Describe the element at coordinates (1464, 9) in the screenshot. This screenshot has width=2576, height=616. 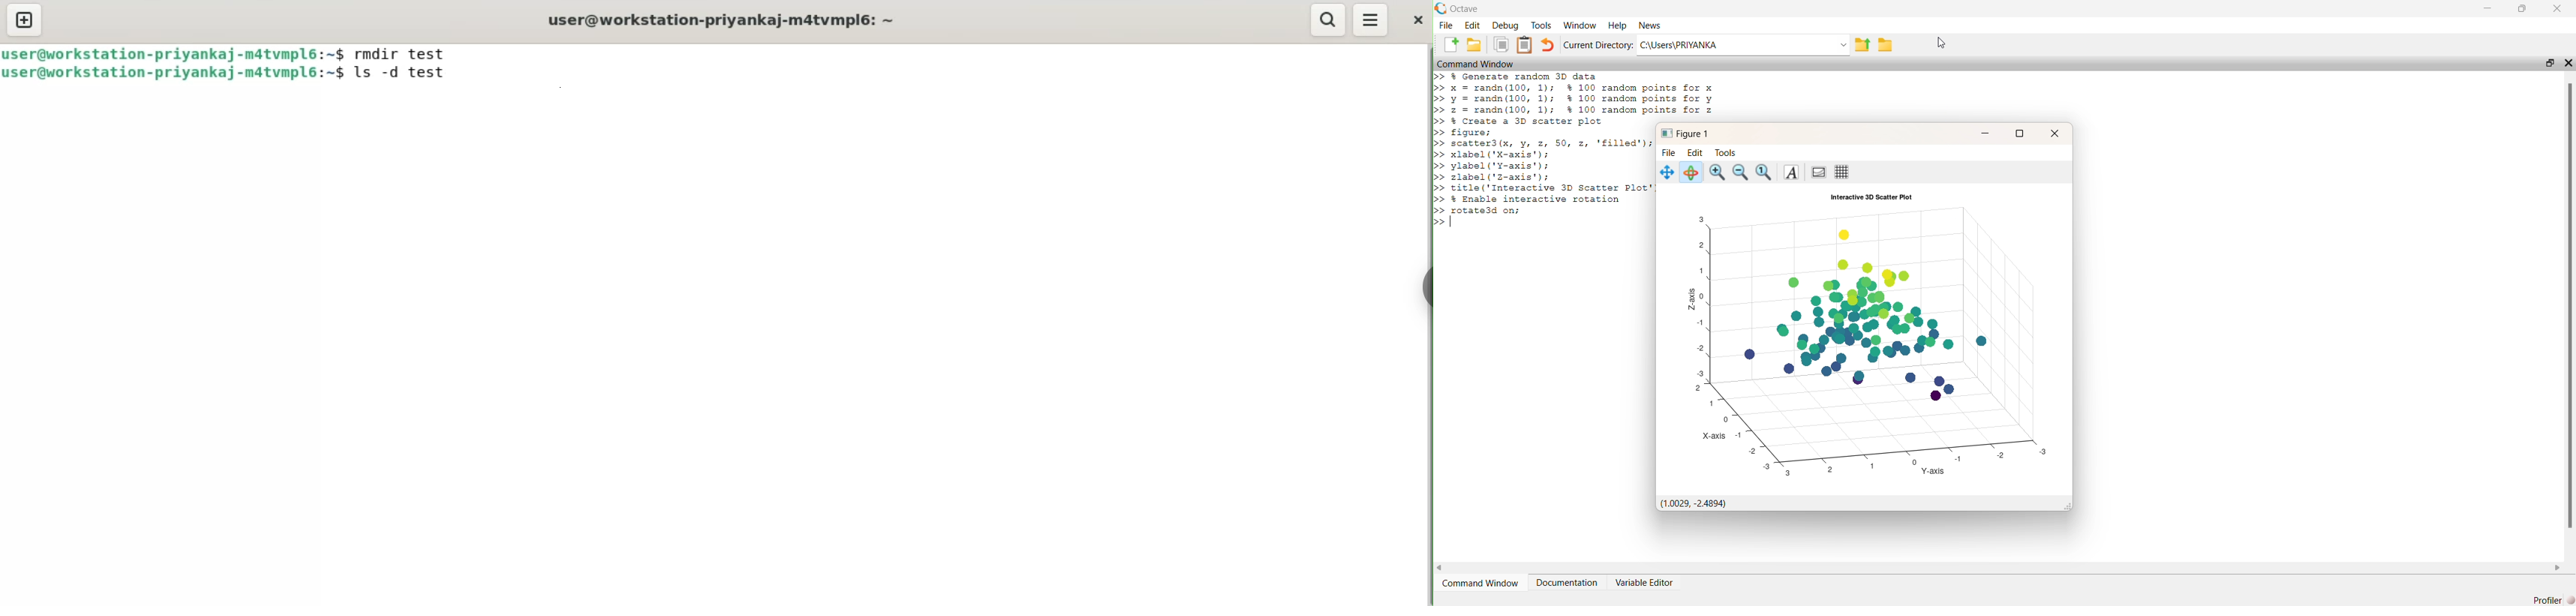
I see `Octave` at that location.